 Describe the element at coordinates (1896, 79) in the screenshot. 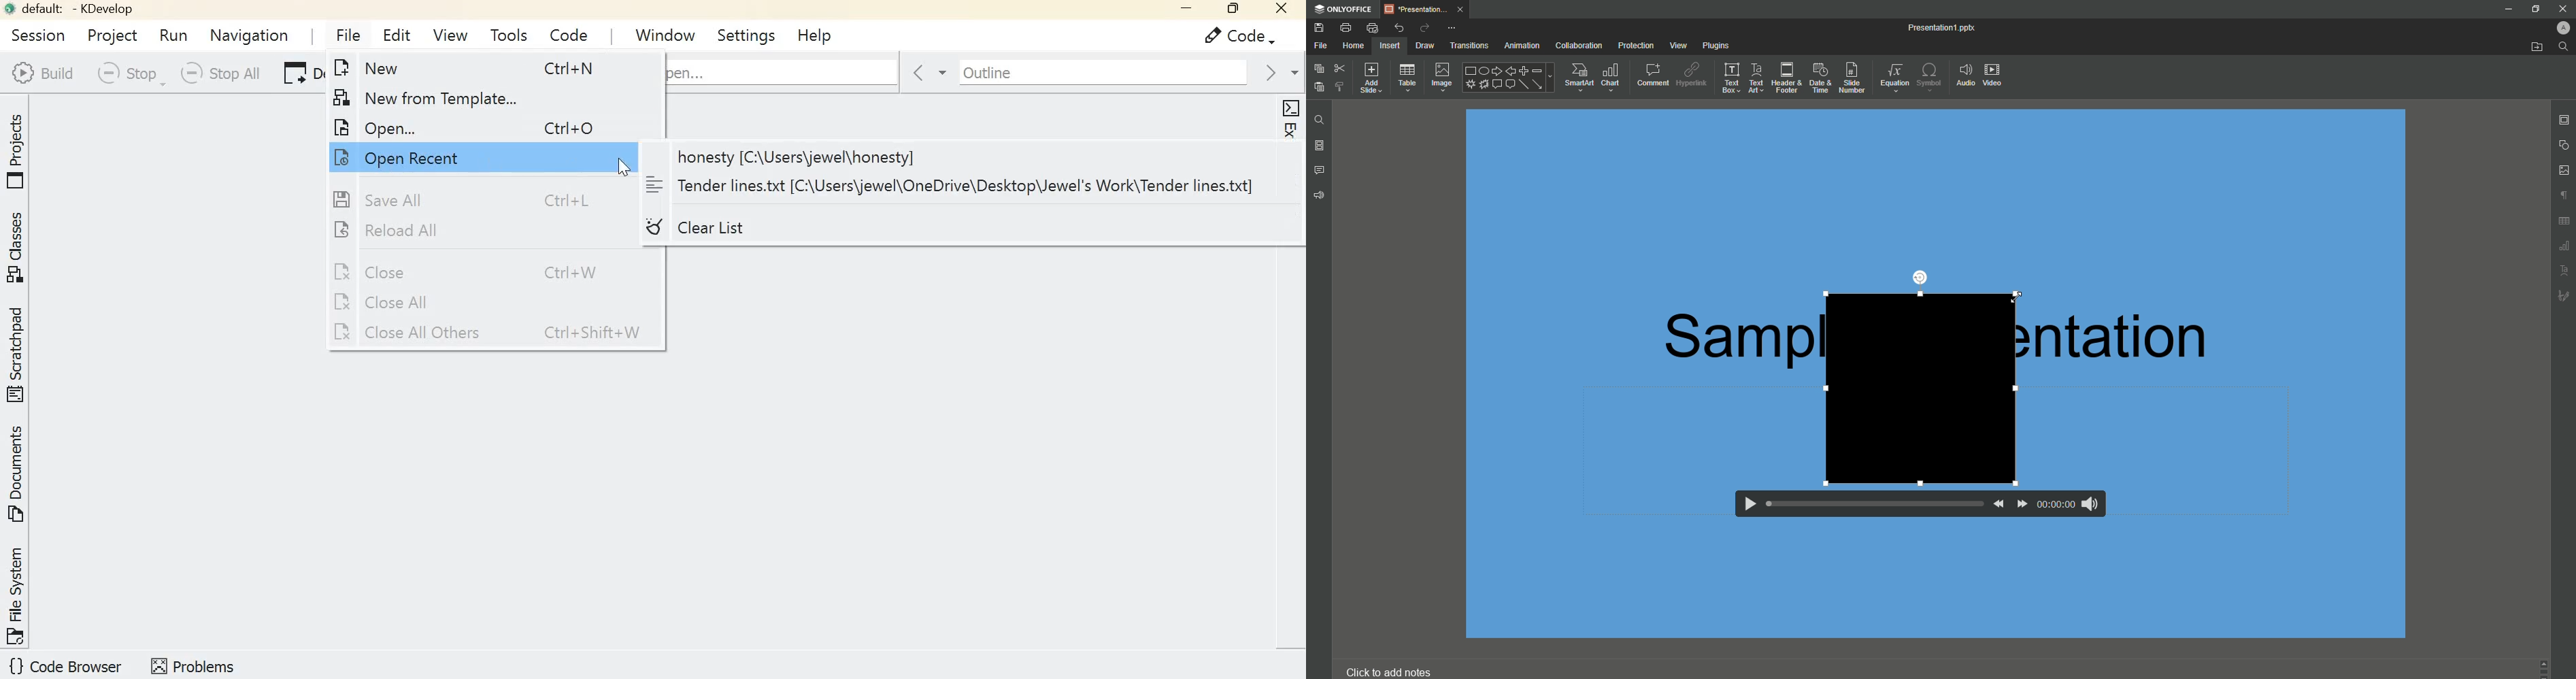

I see `Equation` at that location.